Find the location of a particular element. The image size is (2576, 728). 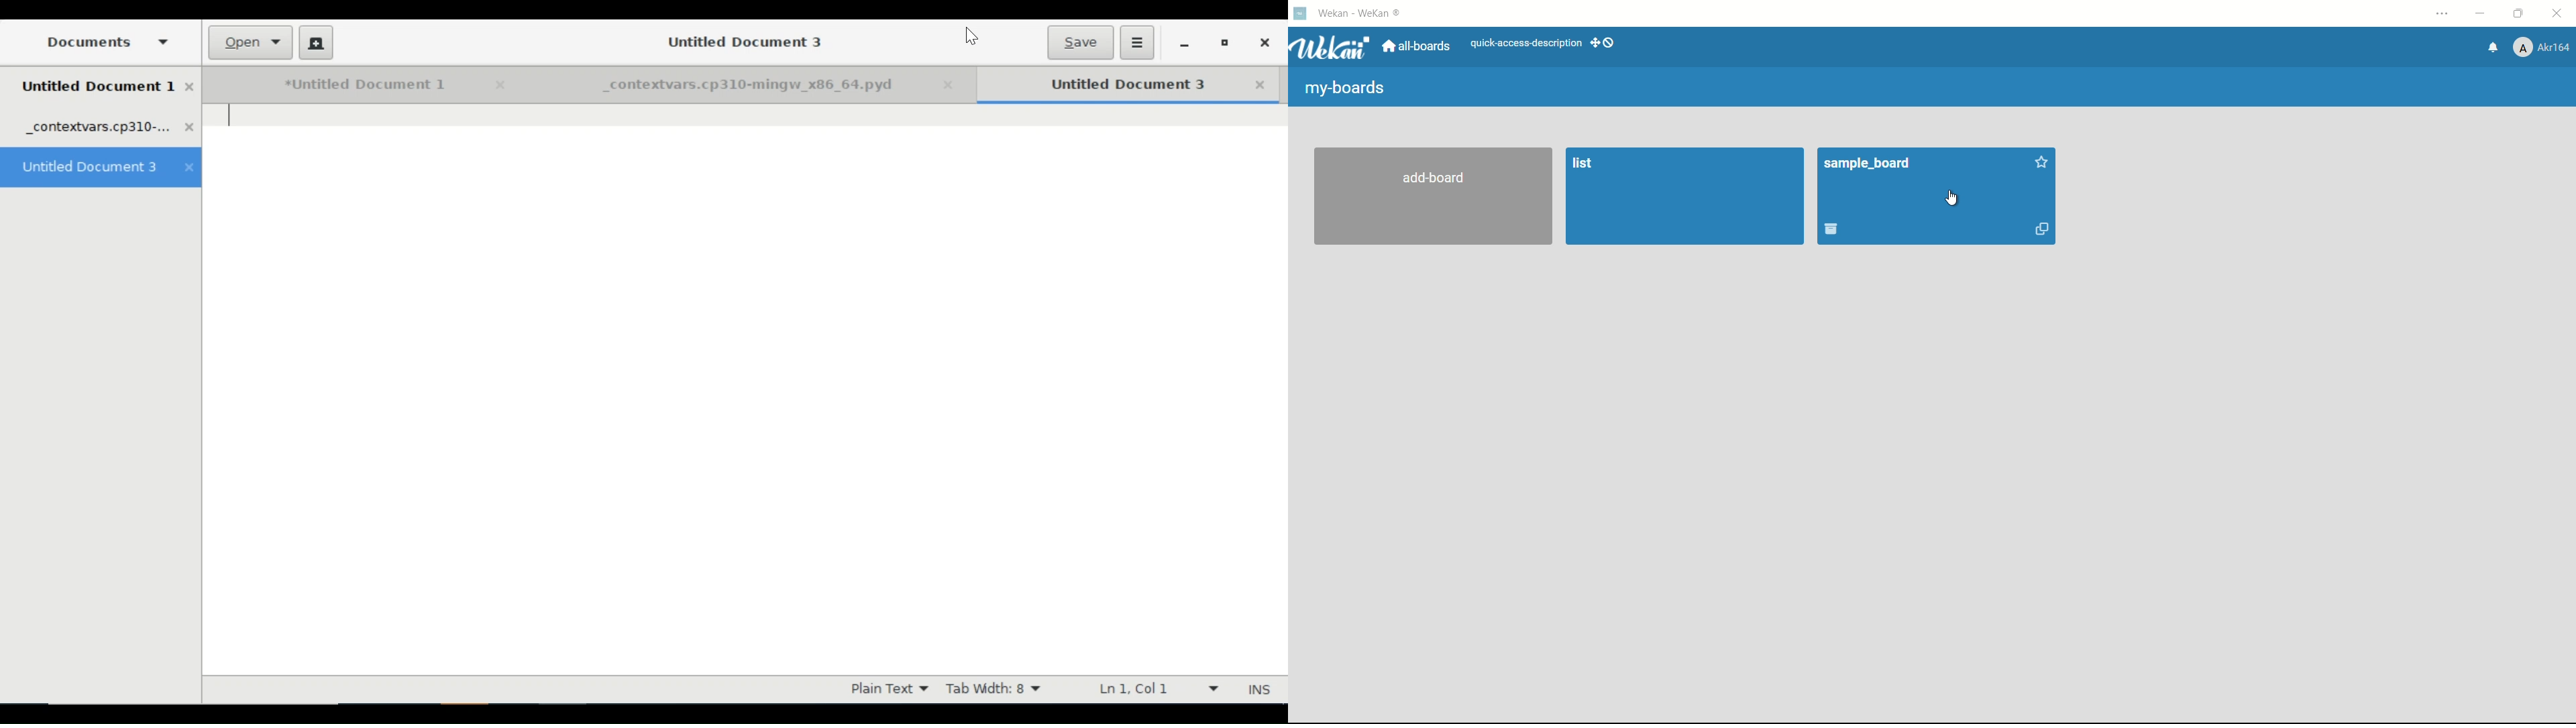

settings and more is located at coordinates (2440, 13).